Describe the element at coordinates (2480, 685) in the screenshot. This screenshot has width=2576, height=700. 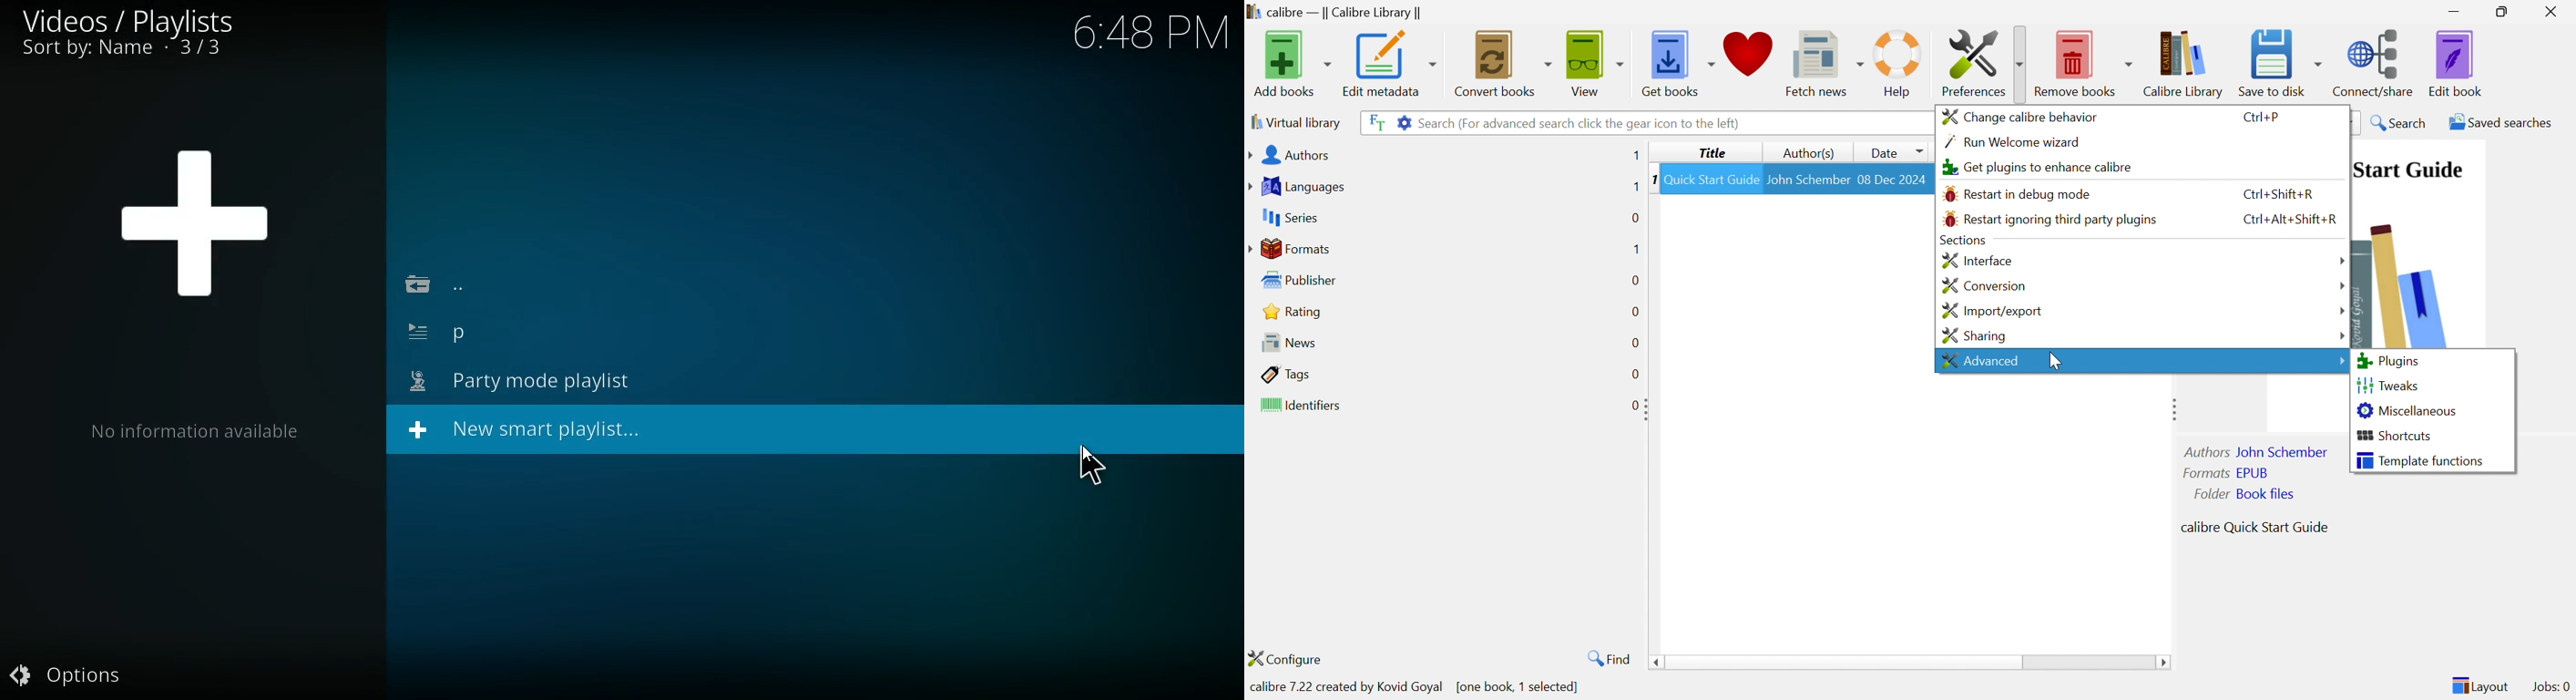
I see `Layout:0` at that location.